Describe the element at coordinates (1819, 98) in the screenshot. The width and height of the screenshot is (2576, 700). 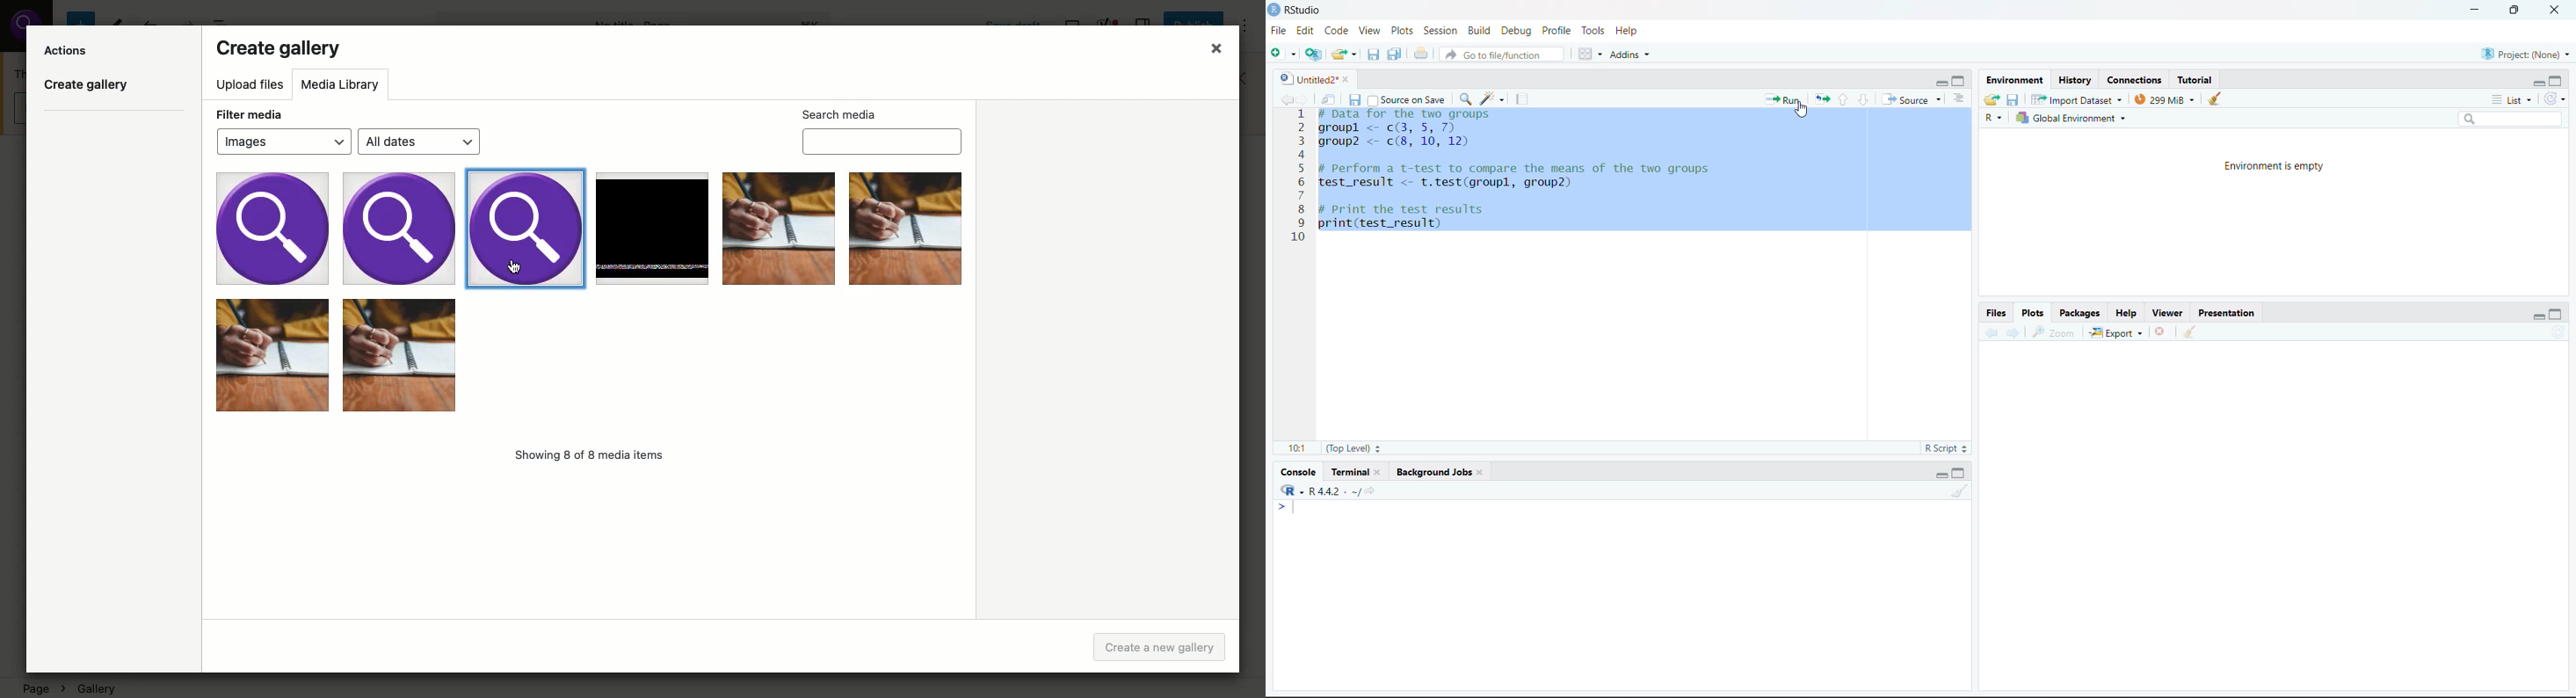
I see `Re-run the previous code again` at that location.